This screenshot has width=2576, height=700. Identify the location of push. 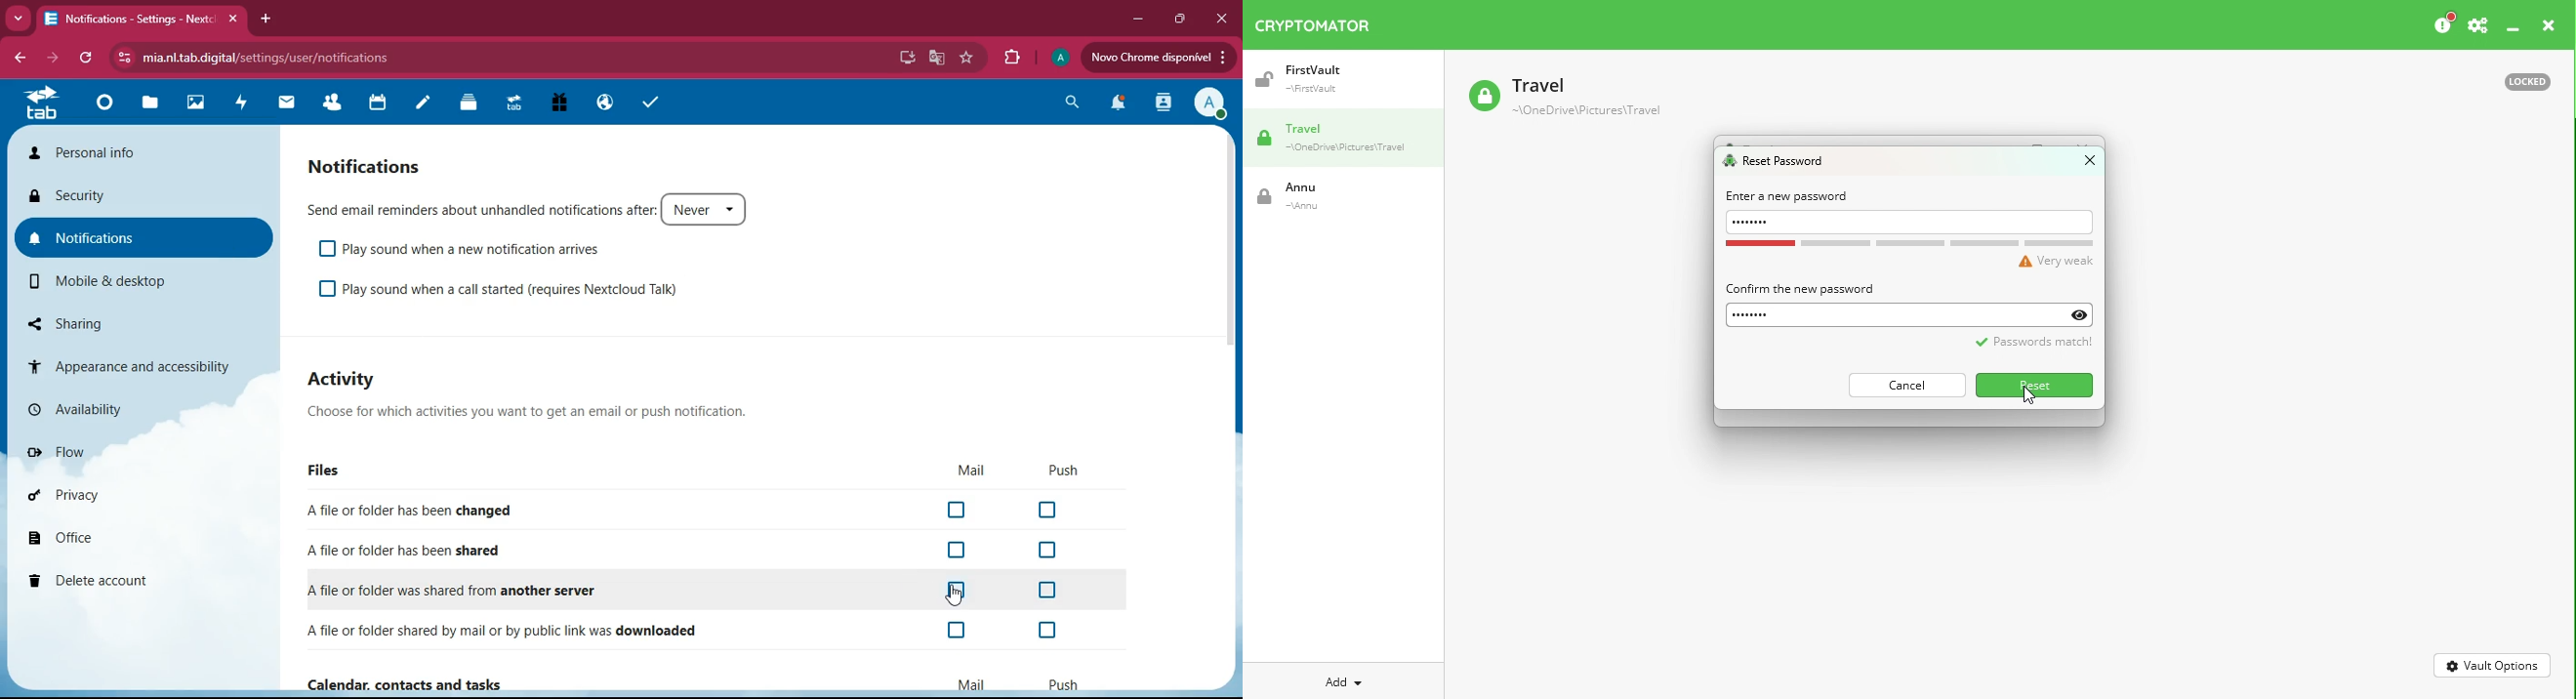
(1067, 472).